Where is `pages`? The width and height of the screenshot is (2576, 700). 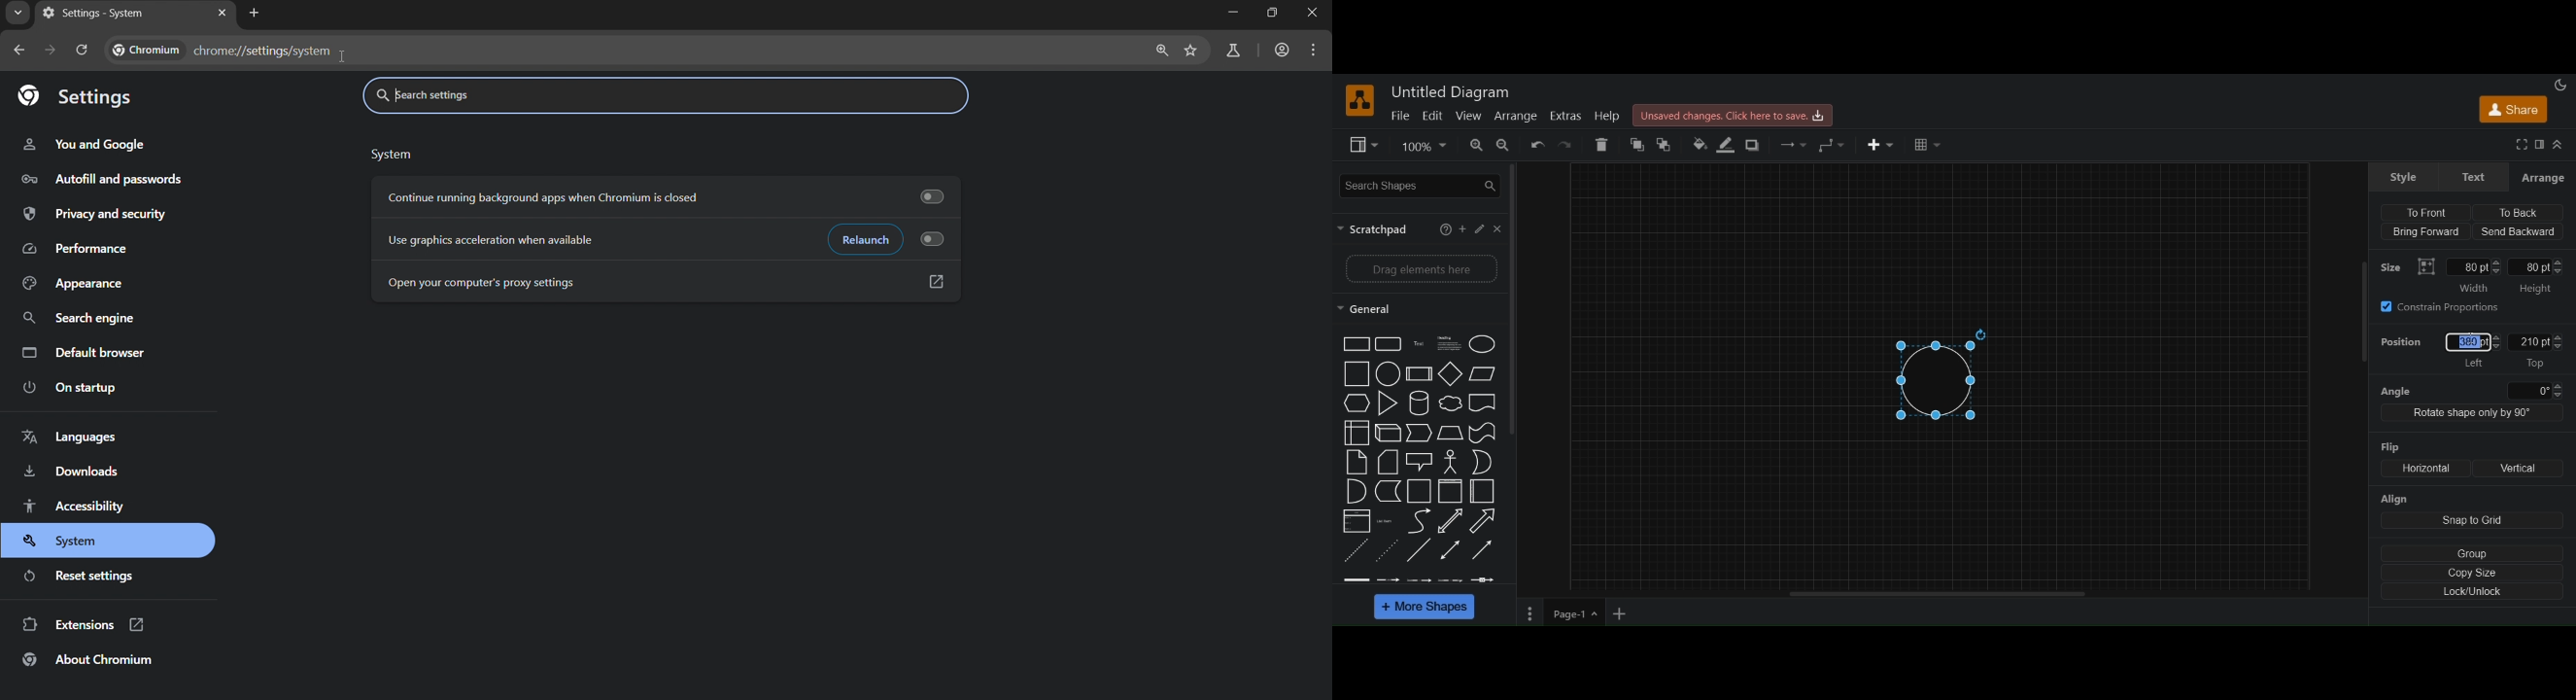 pages is located at coordinates (1528, 615).